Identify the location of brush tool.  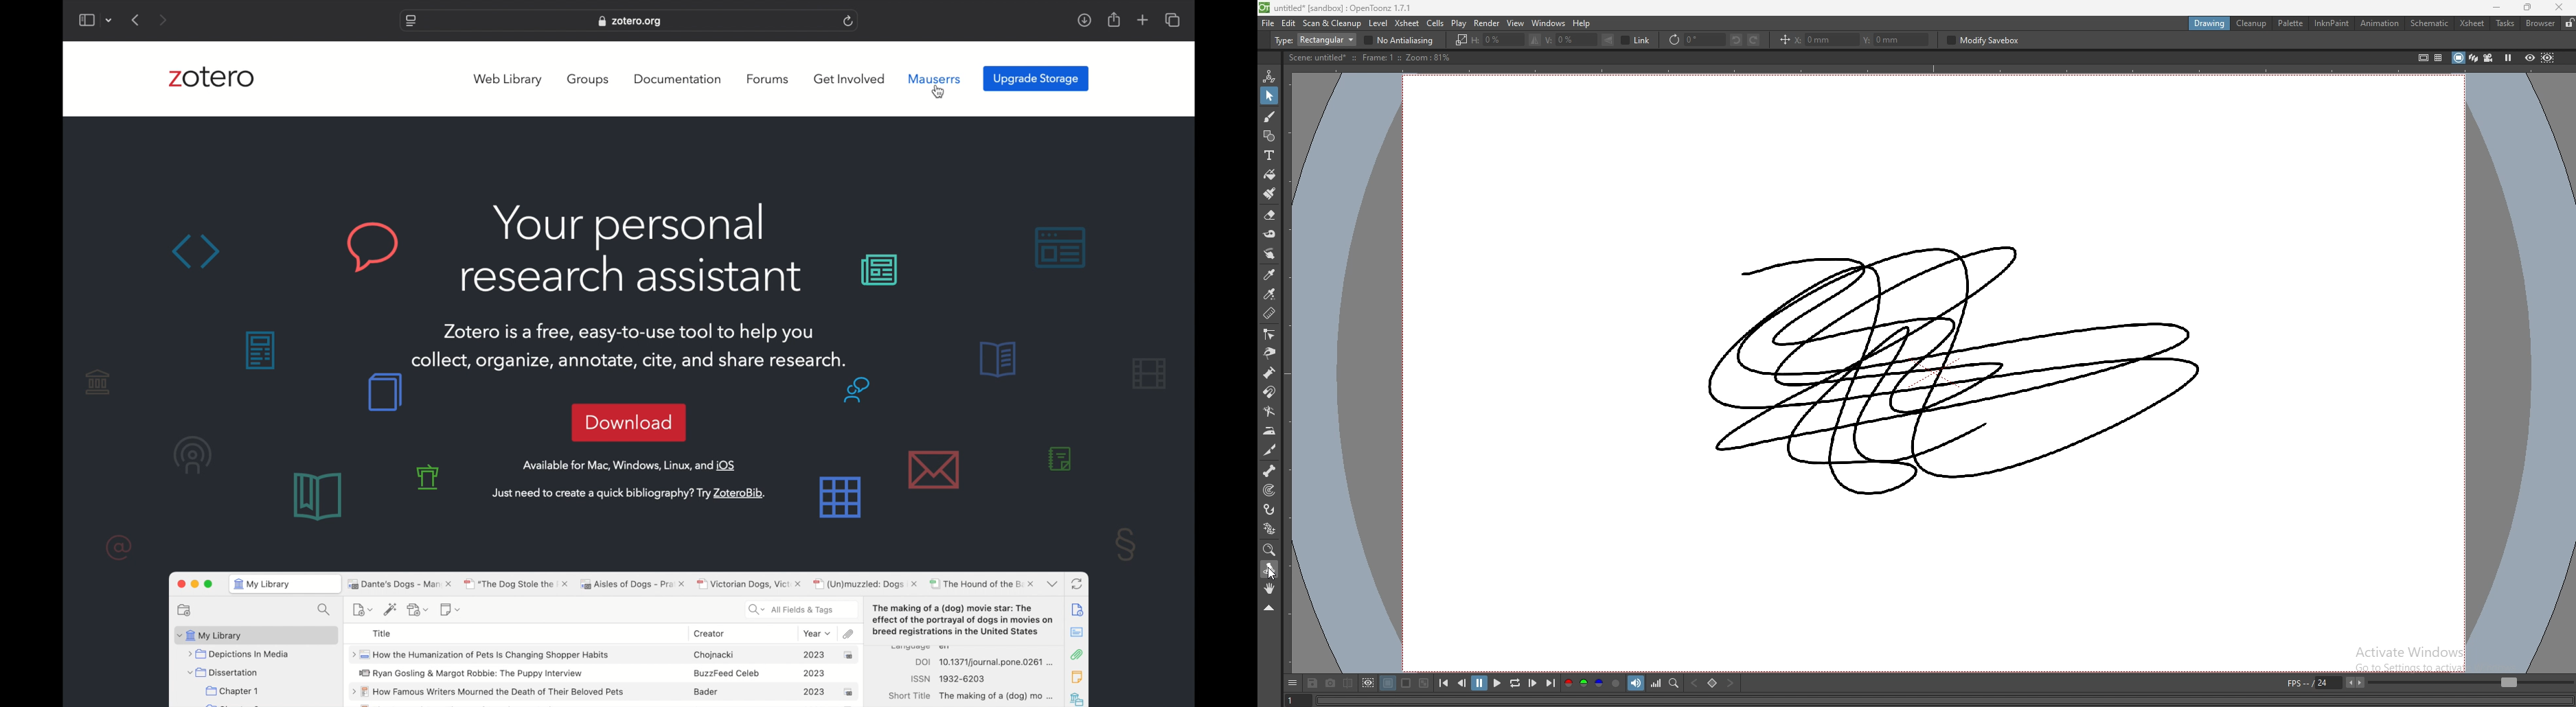
(1269, 116).